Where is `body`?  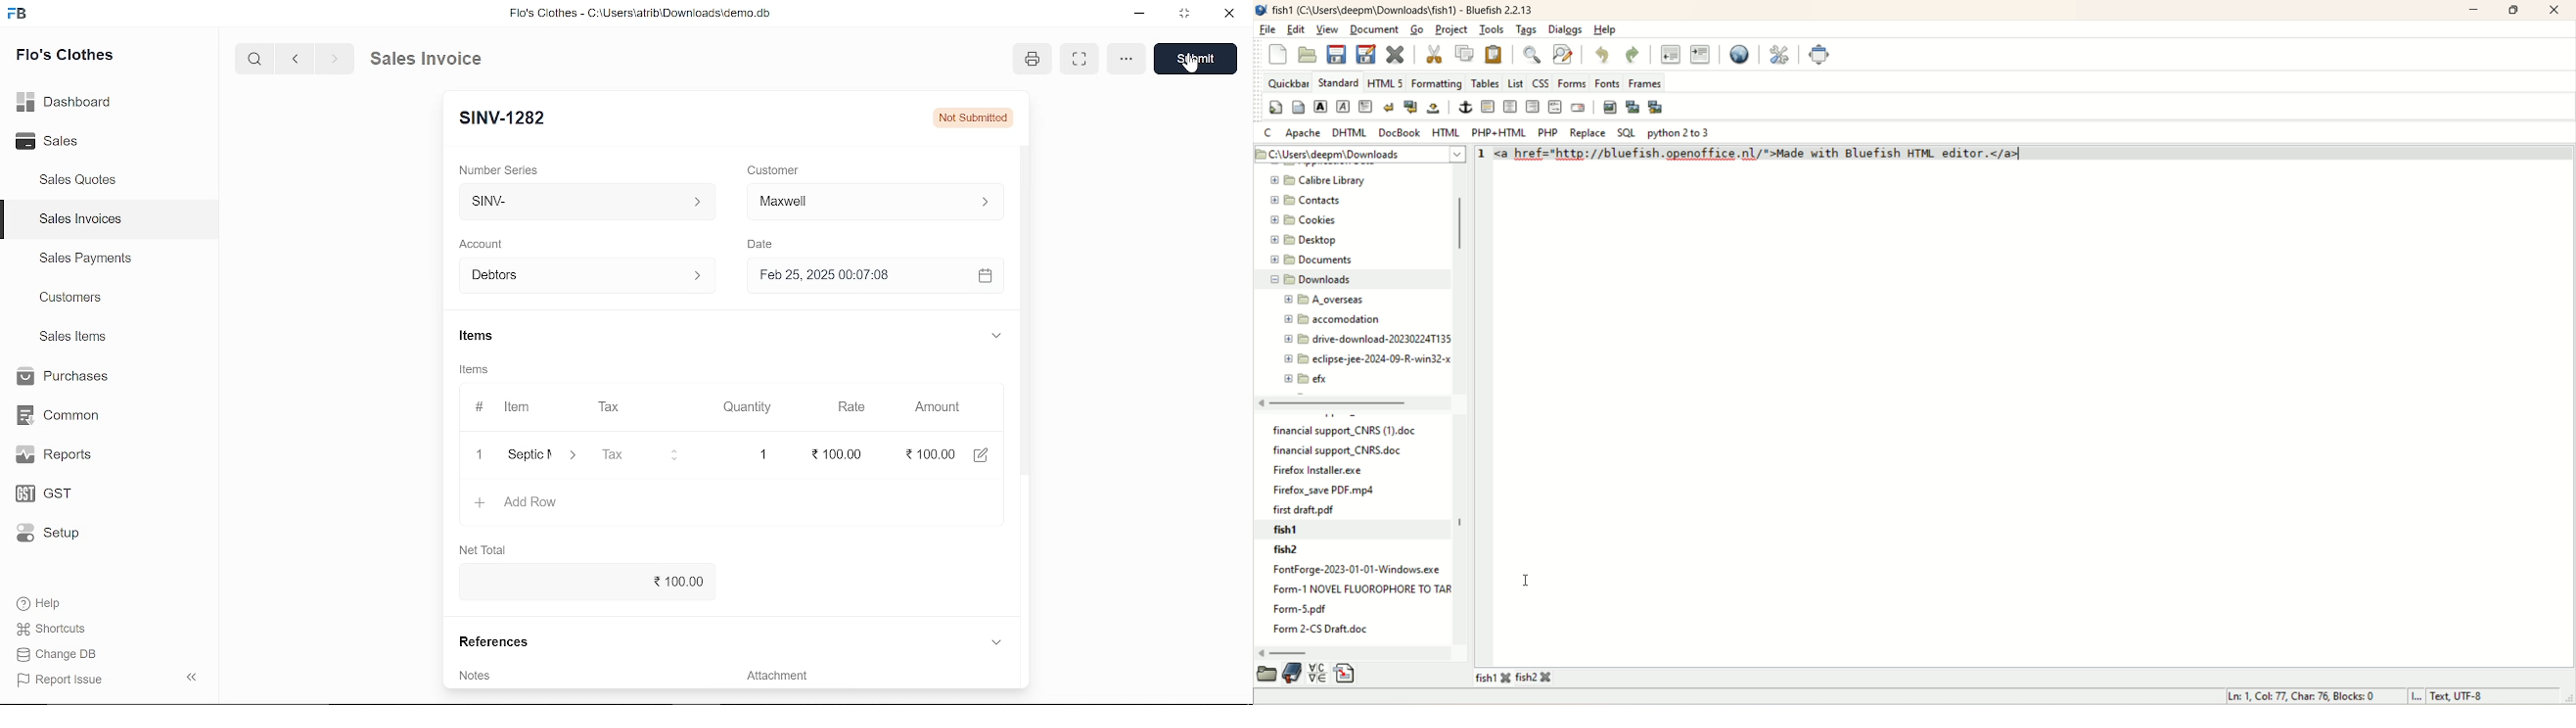
body is located at coordinates (1299, 107).